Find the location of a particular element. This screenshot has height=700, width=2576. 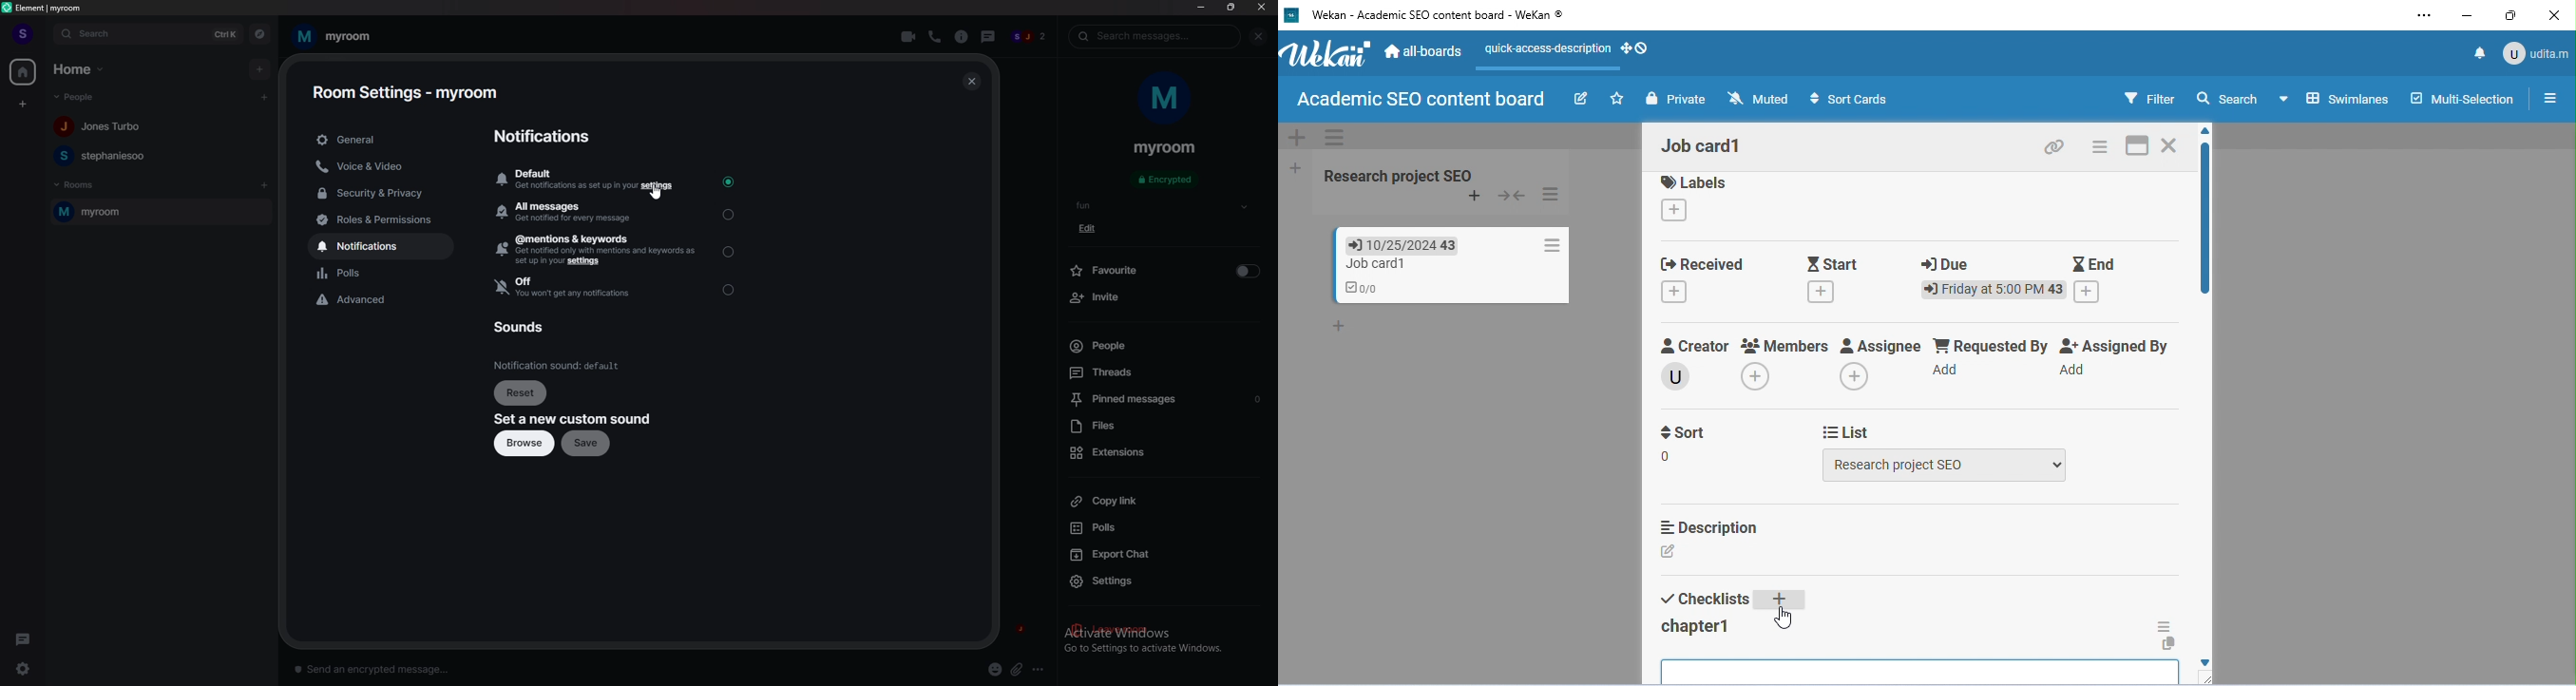

description is located at coordinates (1708, 527).